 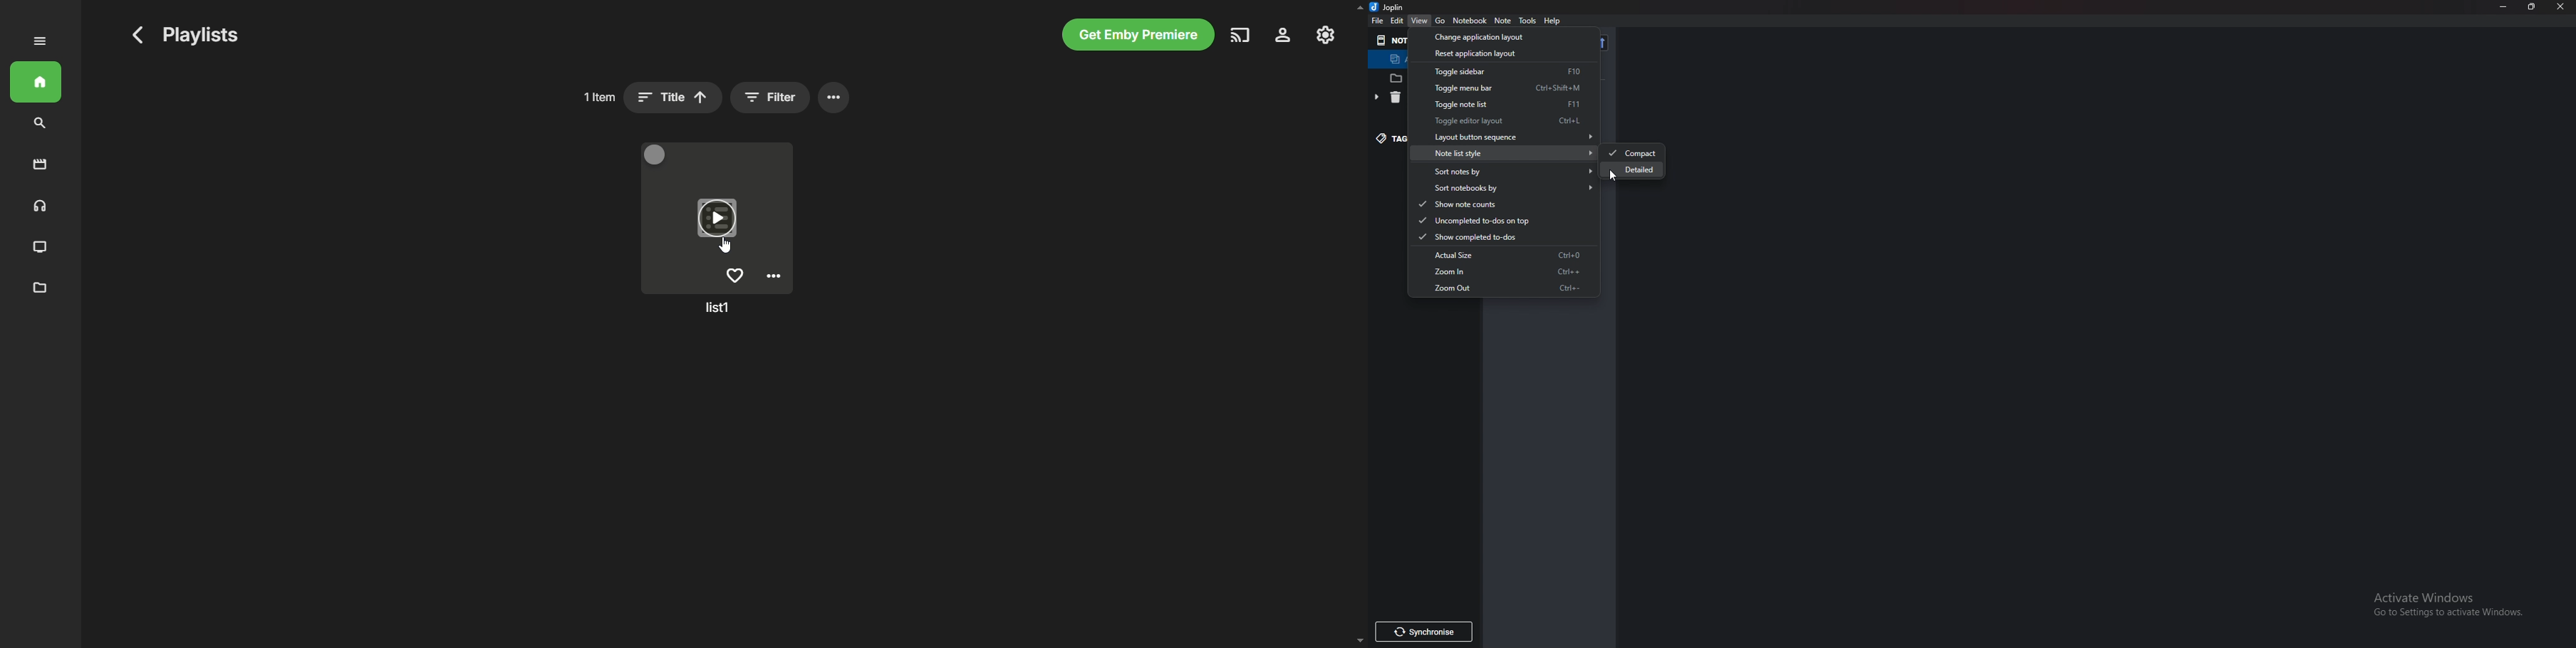 What do you see at coordinates (1553, 21) in the screenshot?
I see `help` at bounding box center [1553, 21].